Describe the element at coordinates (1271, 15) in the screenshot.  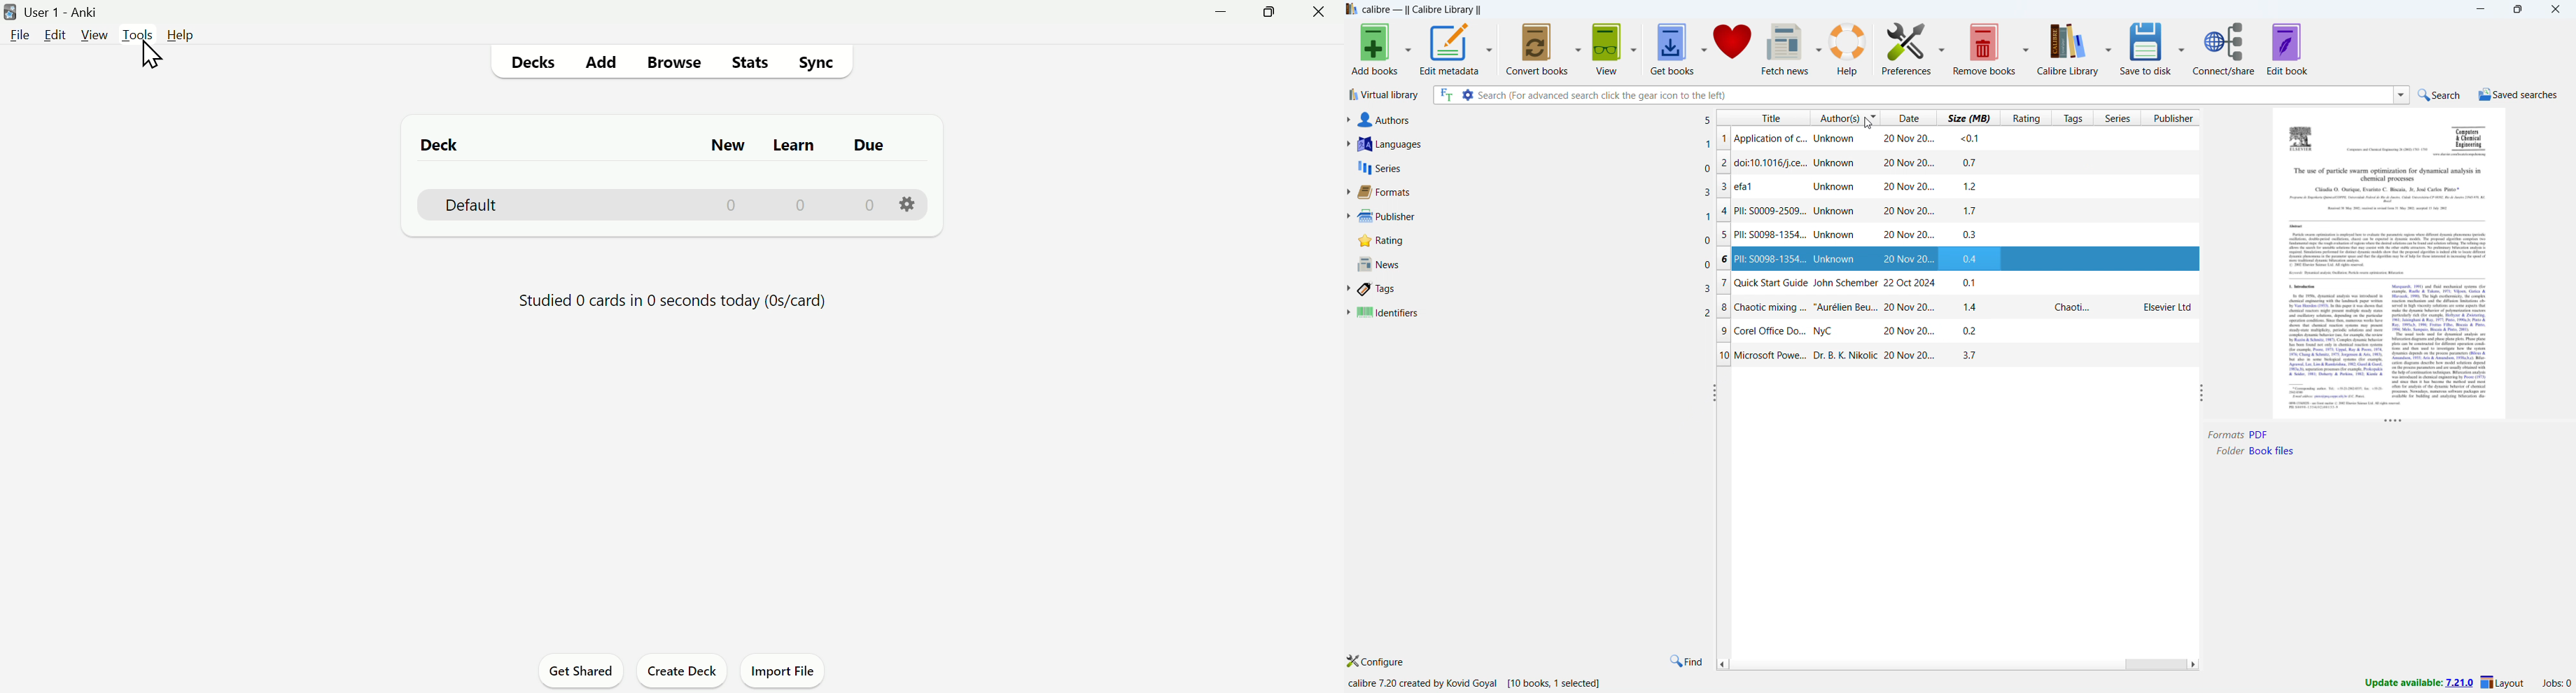
I see `Maximize` at that location.